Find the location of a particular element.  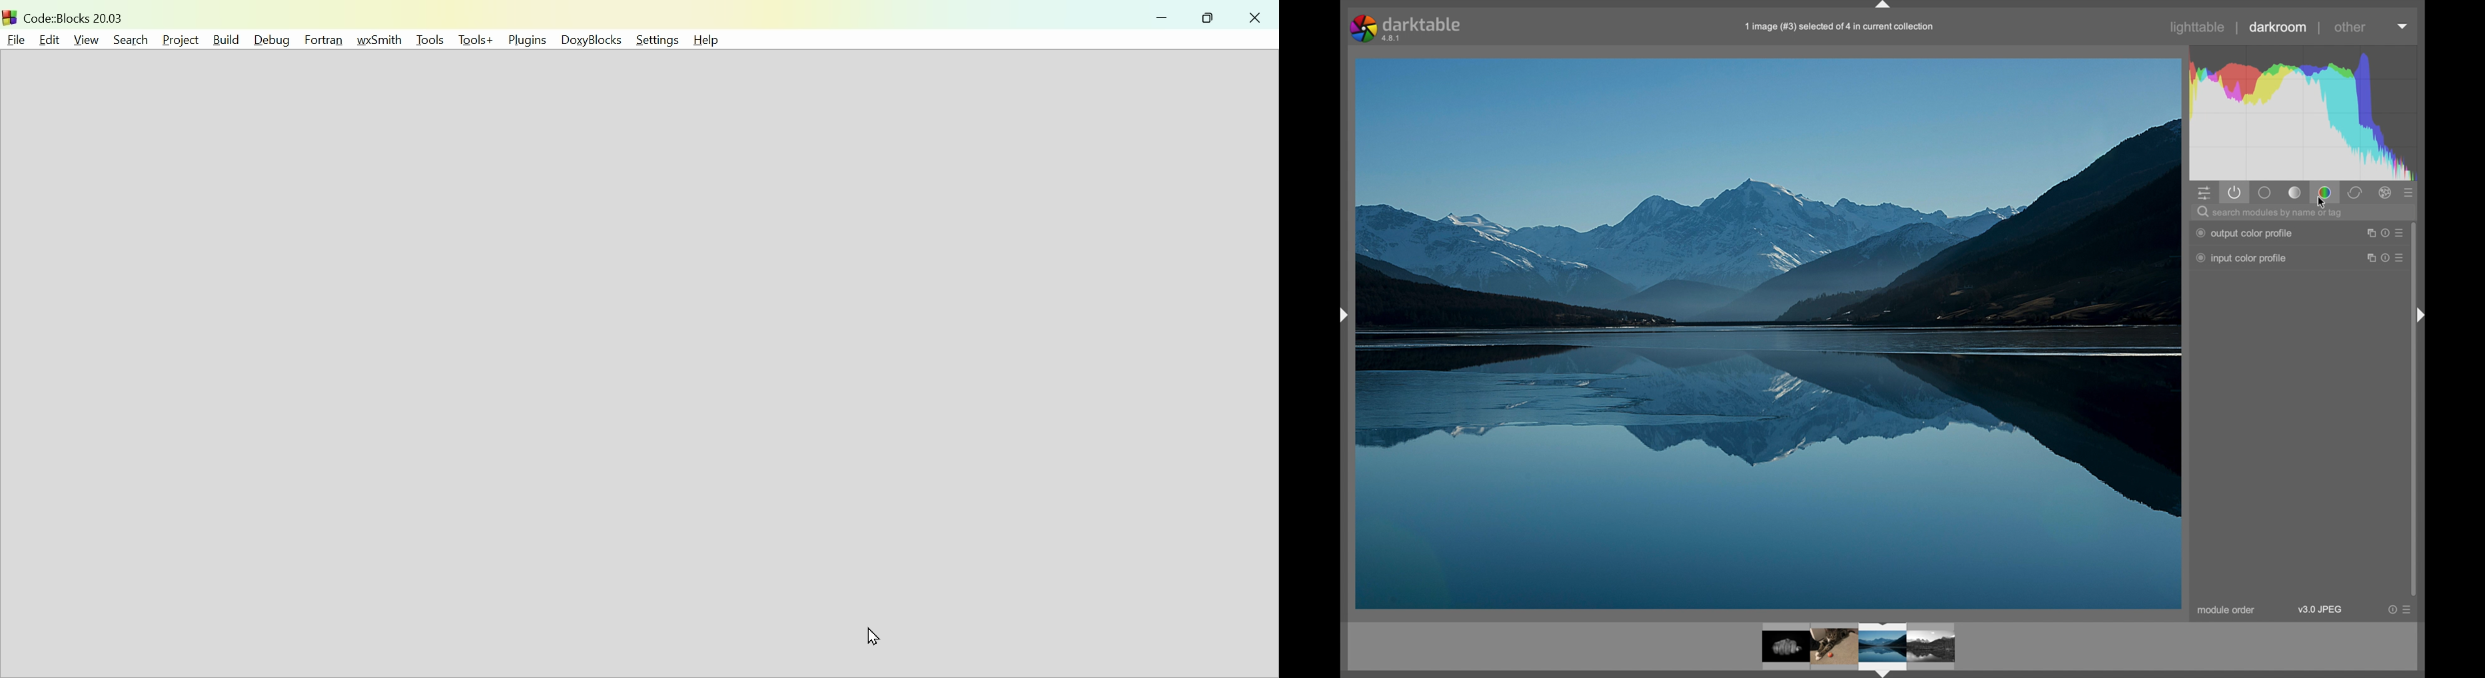

darktable is located at coordinates (1407, 29).